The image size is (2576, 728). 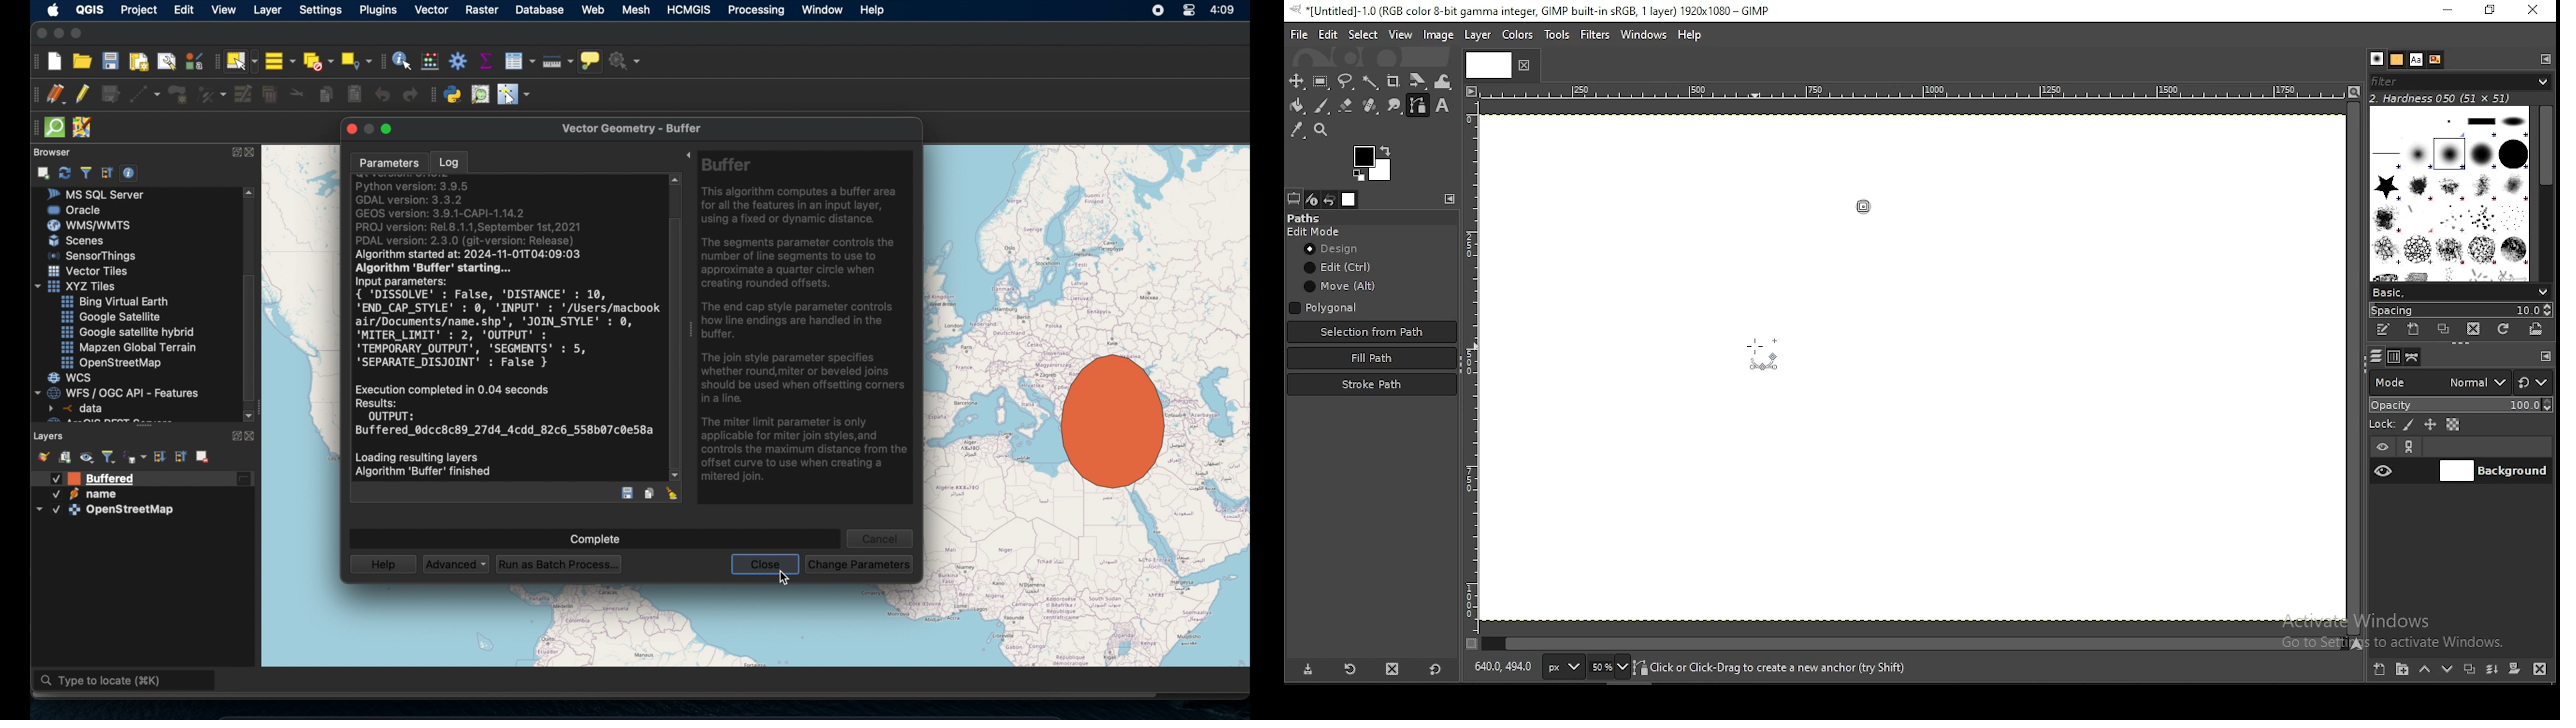 What do you see at coordinates (251, 192) in the screenshot?
I see `scroll up arrow` at bounding box center [251, 192].